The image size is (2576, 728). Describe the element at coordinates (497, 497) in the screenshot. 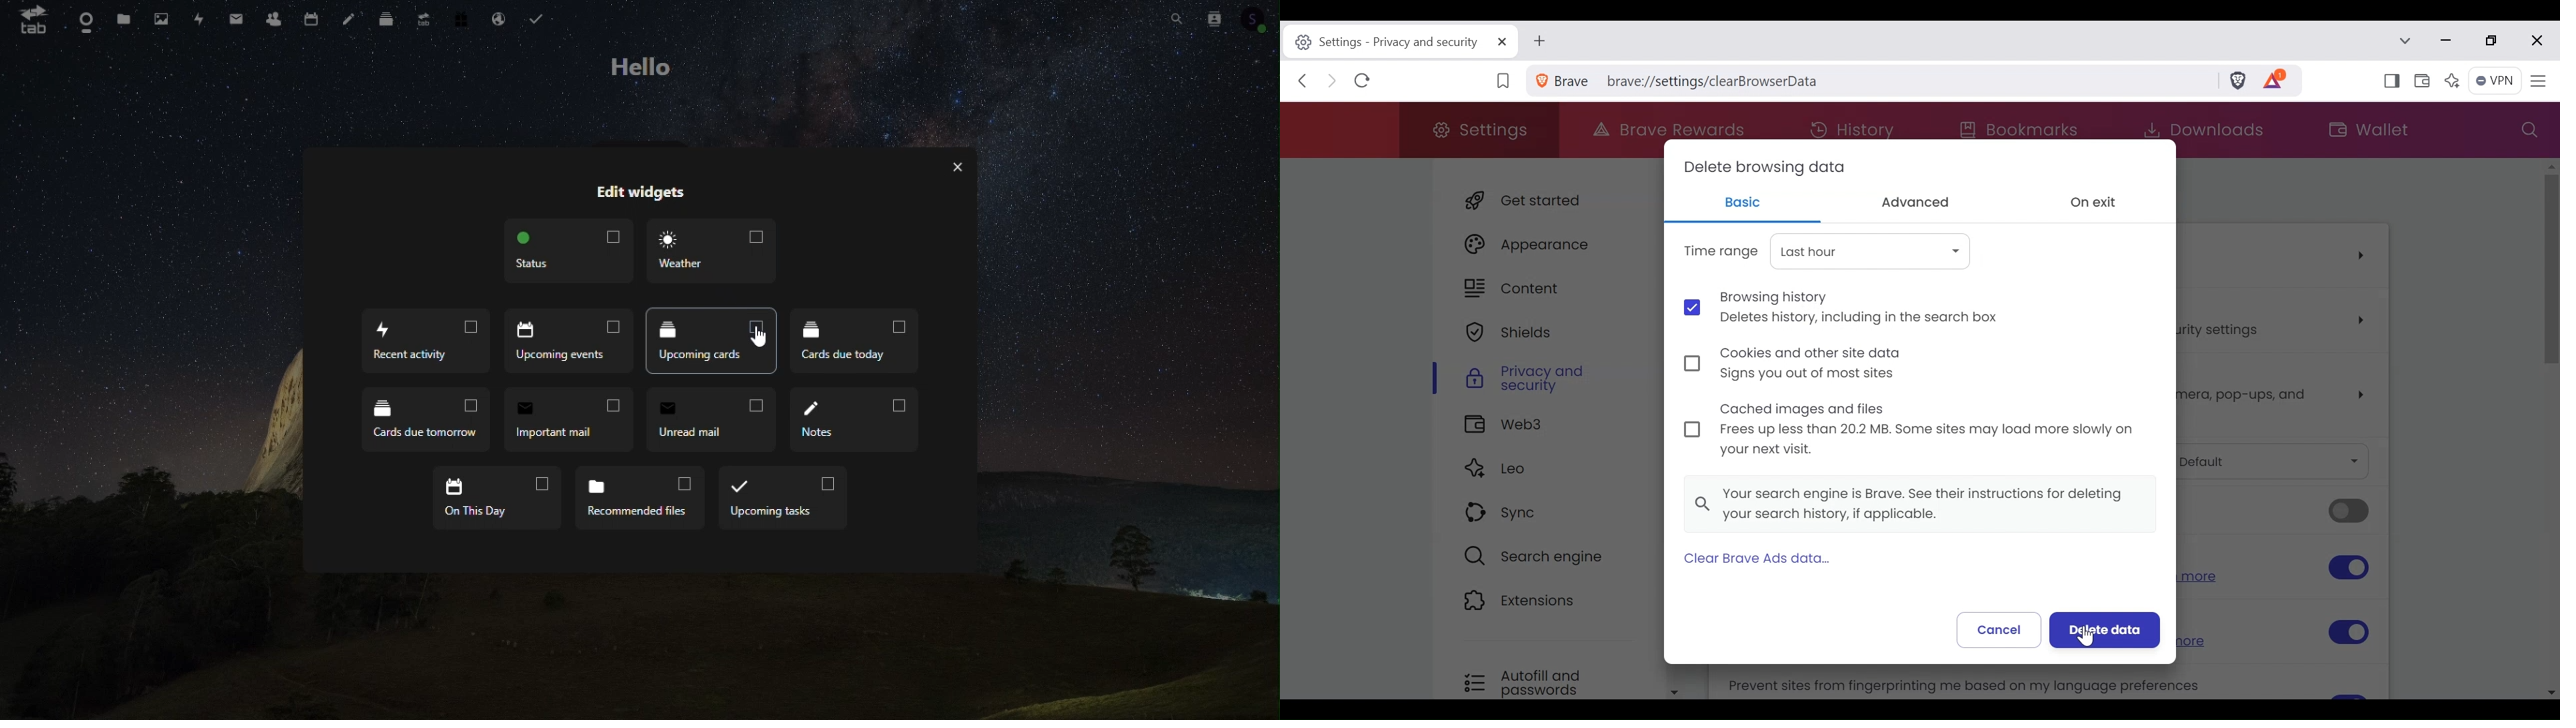

I see `On this day` at that location.